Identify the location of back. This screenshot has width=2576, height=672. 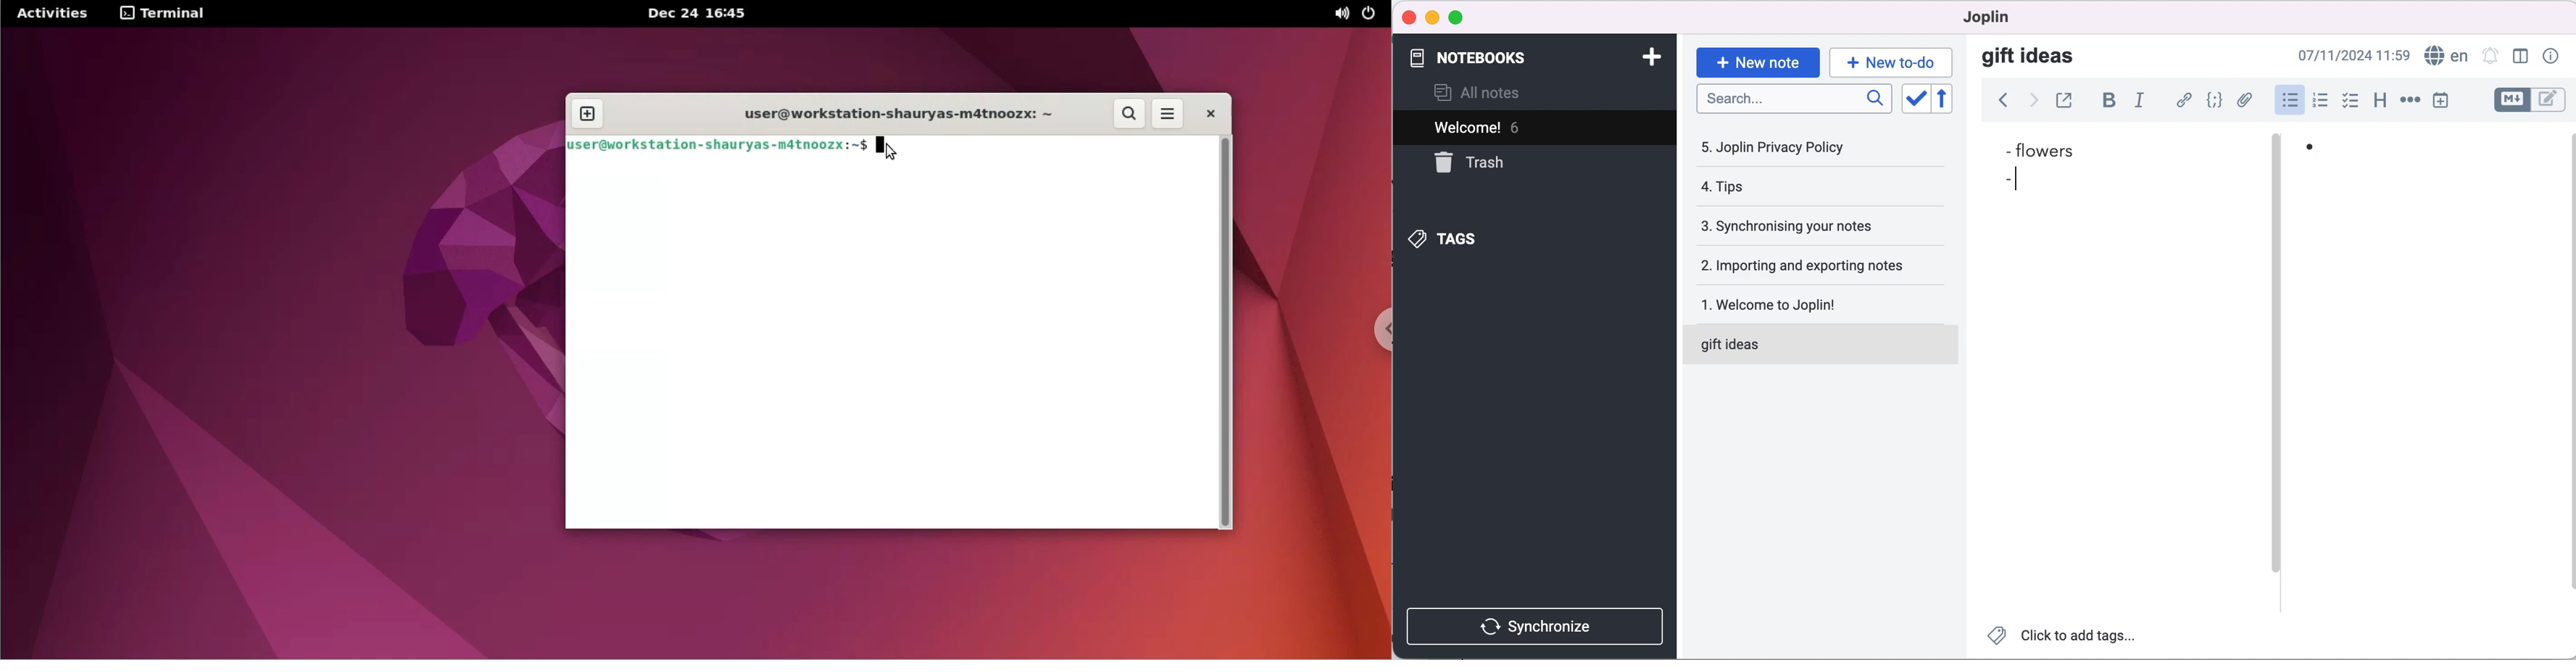
(2000, 102).